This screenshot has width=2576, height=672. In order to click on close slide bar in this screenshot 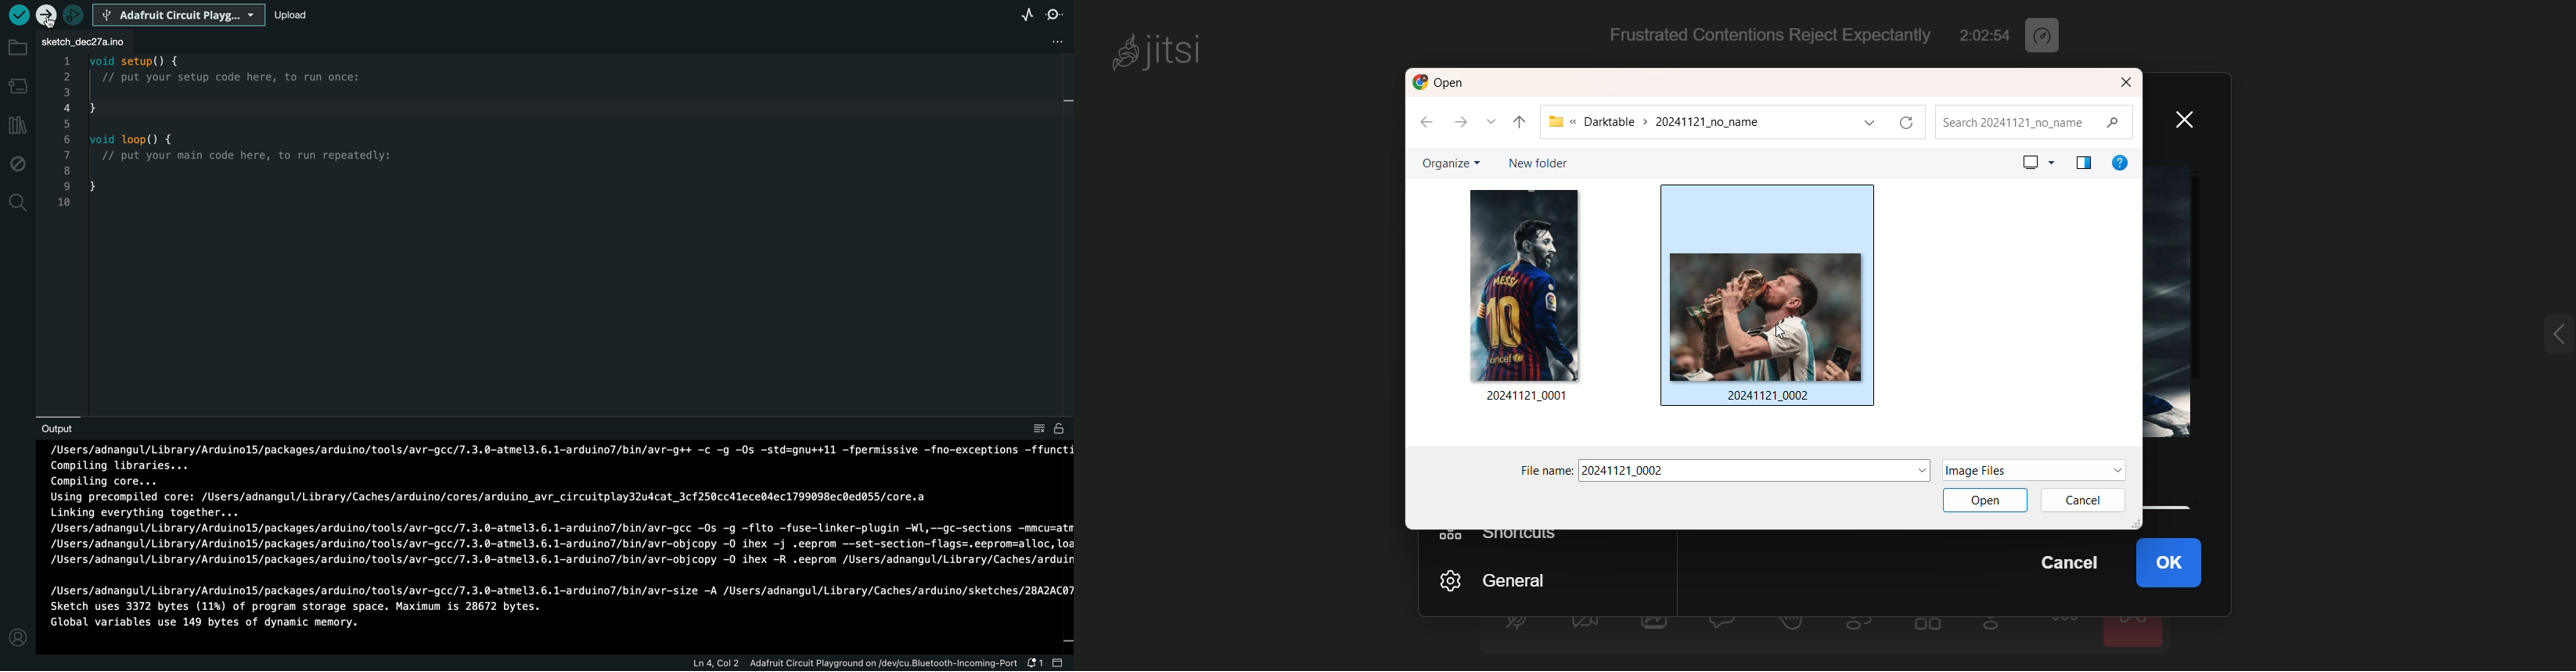, I will do `click(1060, 663)`.